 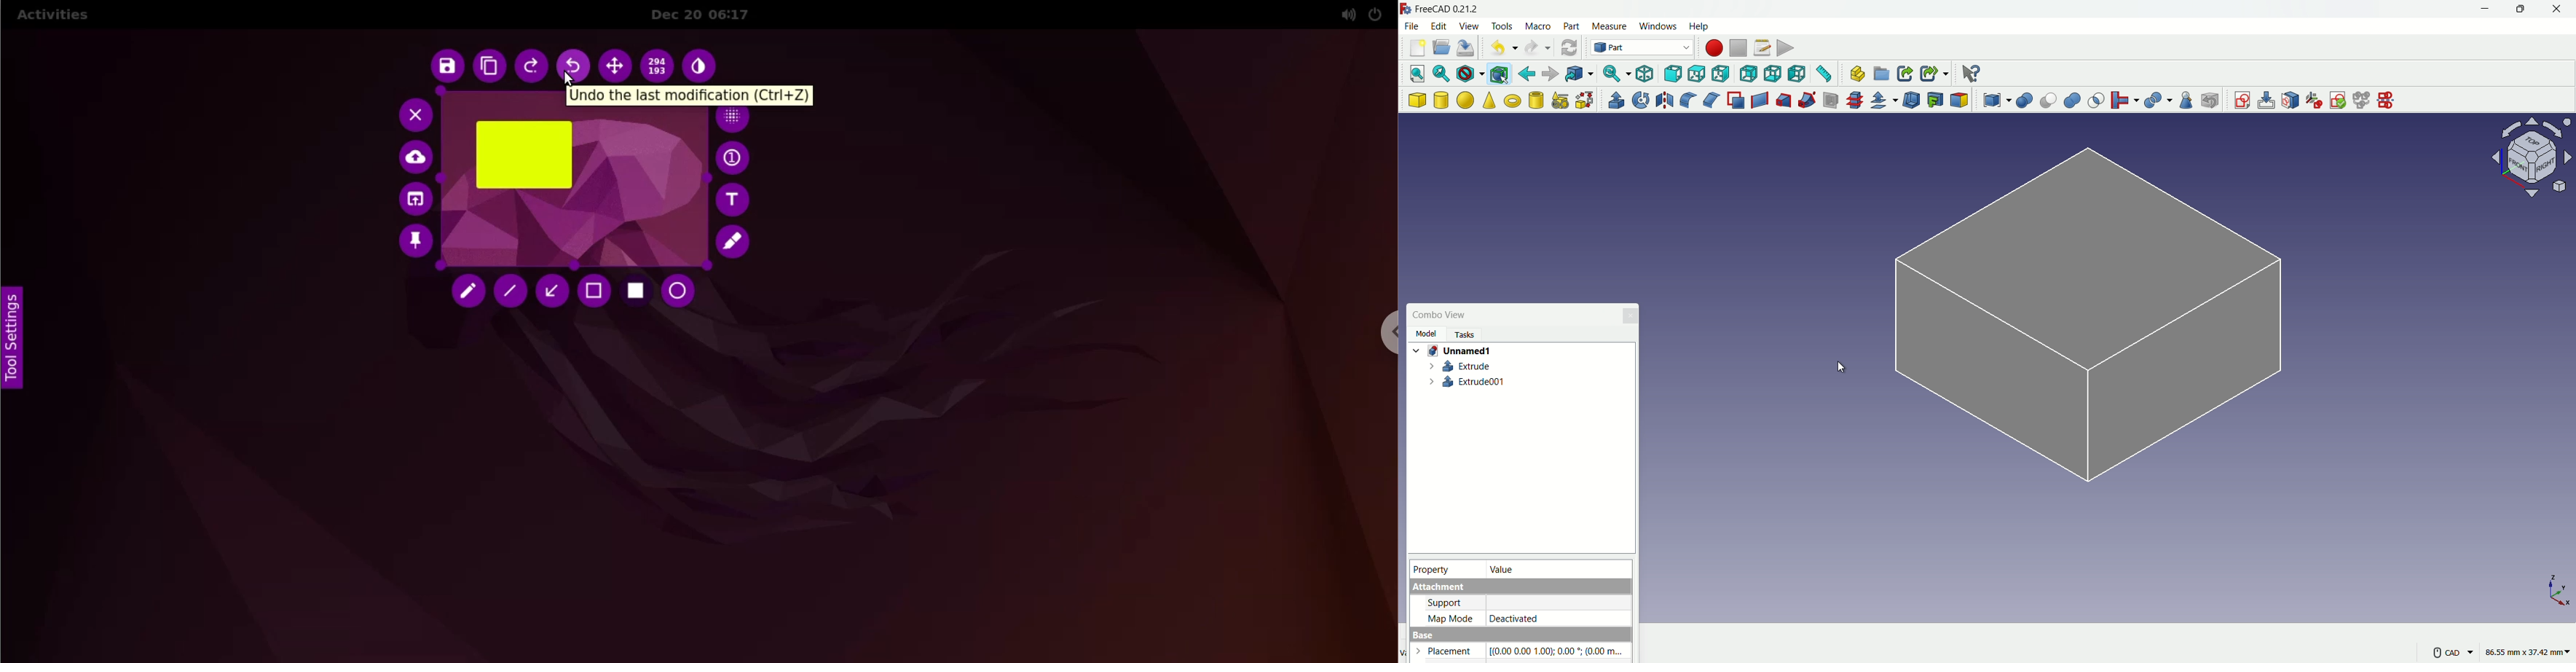 What do you see at coordinates (1858, 73) in the screenshot?
I see `create part` at bounding box center [1858, 73].